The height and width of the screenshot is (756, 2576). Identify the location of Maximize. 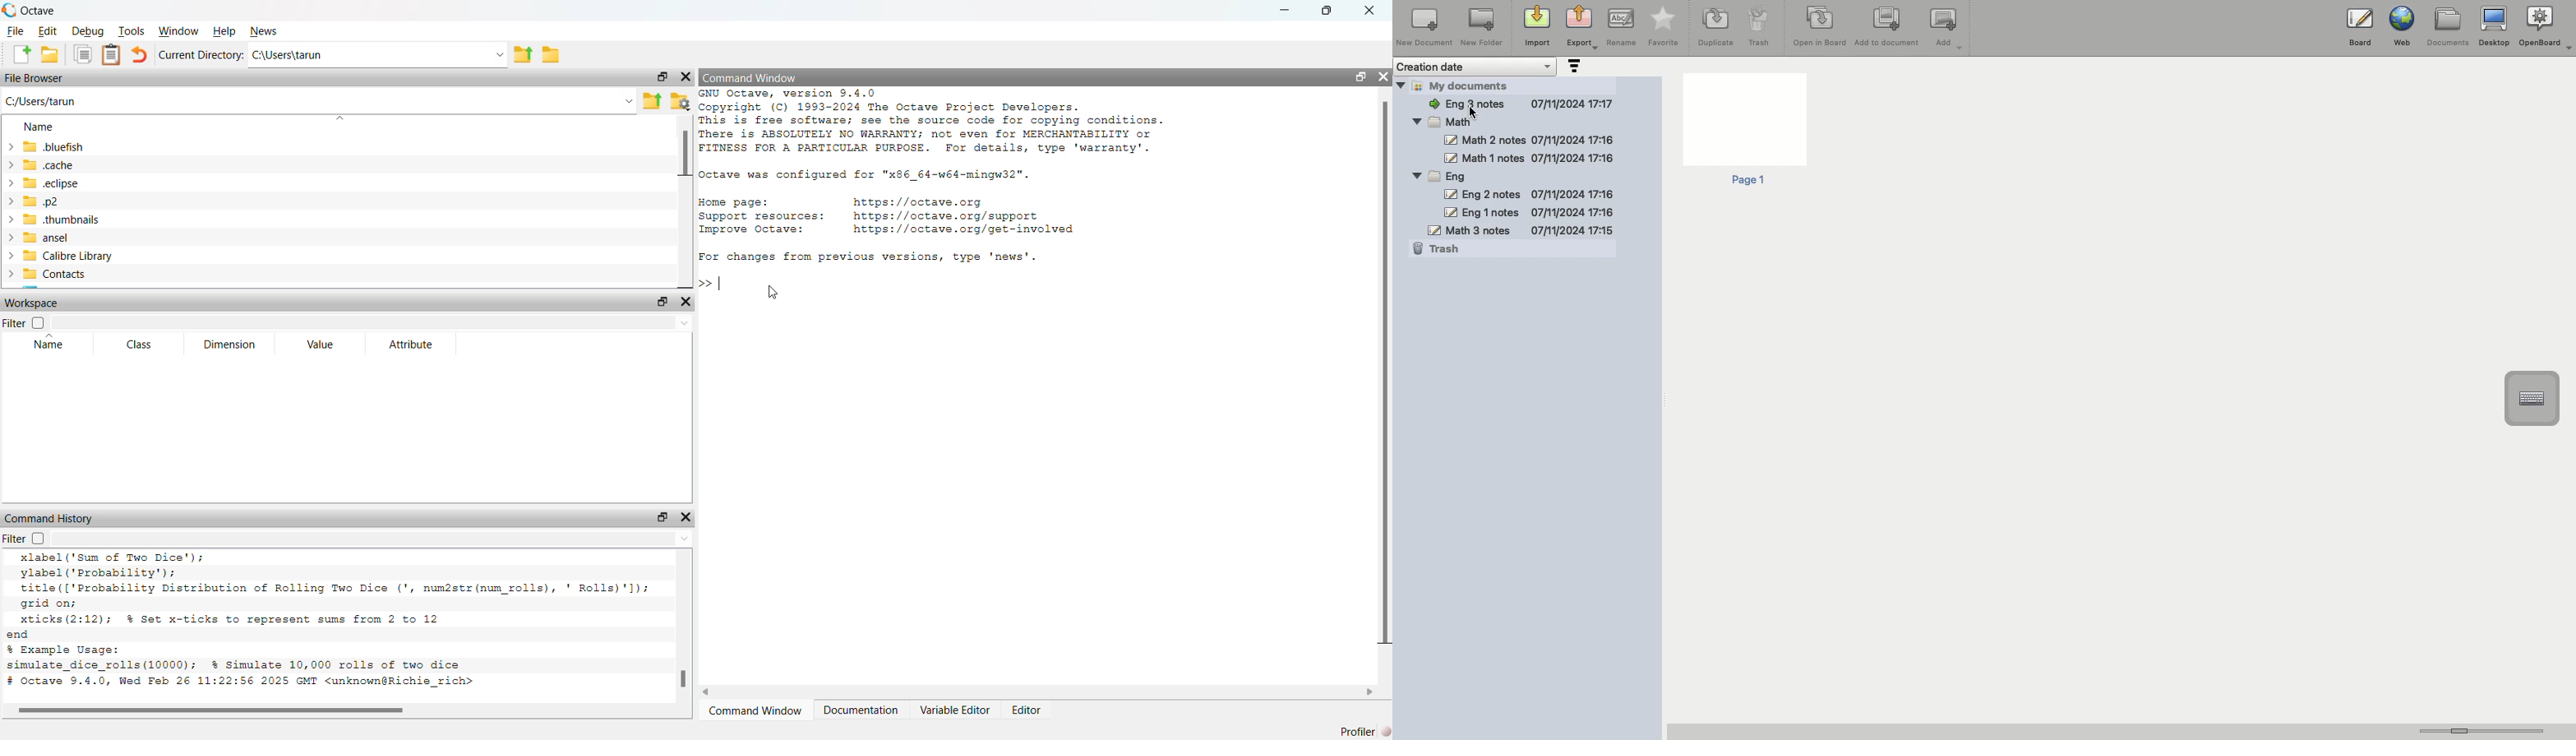
(1328, 11).